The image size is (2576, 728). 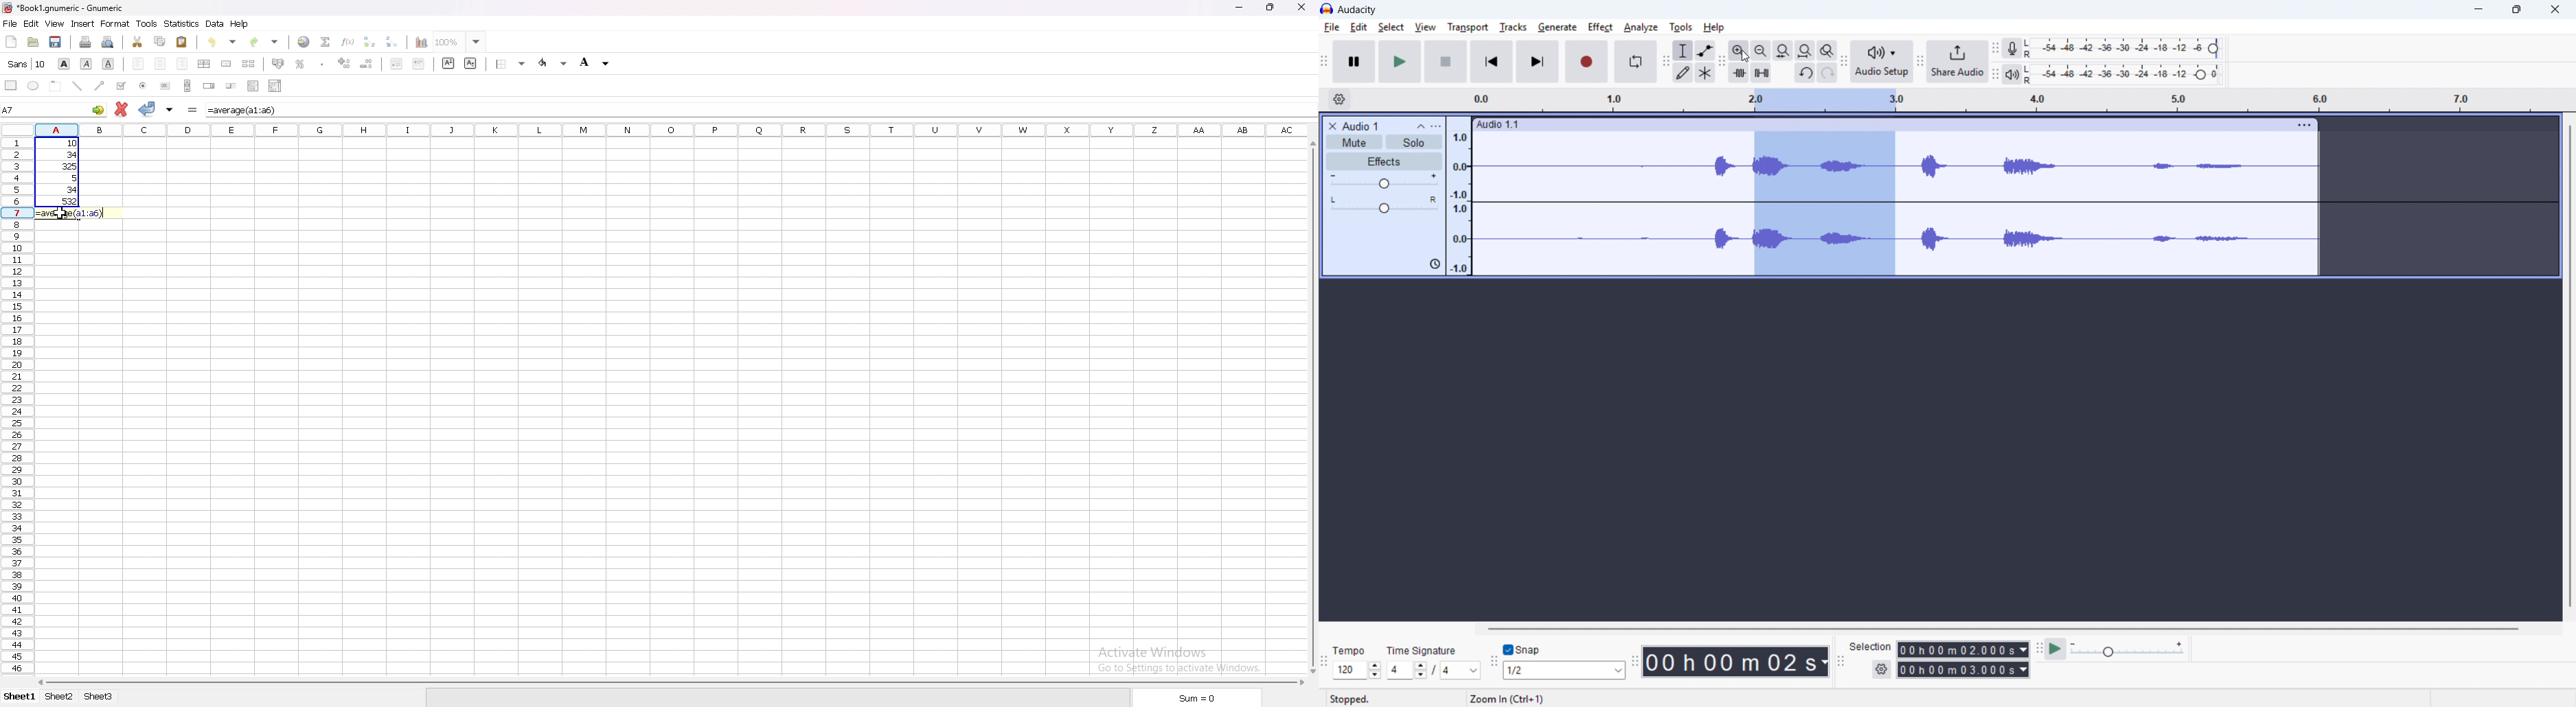 I want to click on Selection toolbar, so click(x=1843, y=663).